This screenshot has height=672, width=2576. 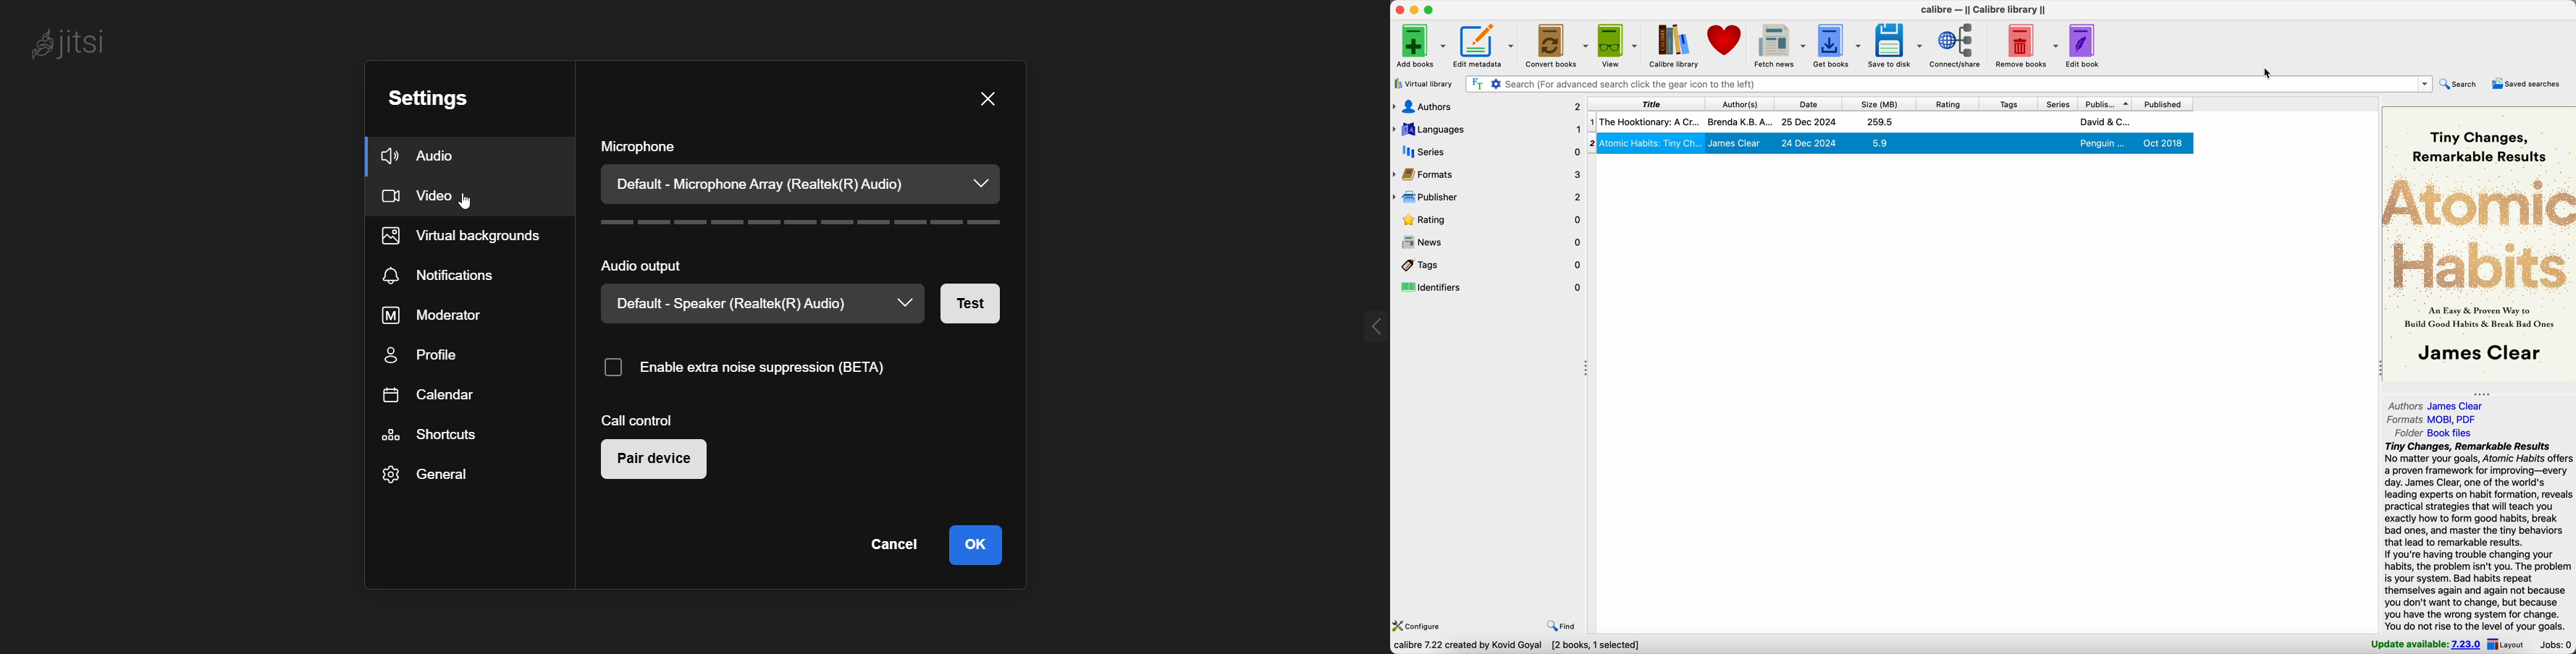 I want to click on 24 Dec 2024, so click(x=1809, y=143).